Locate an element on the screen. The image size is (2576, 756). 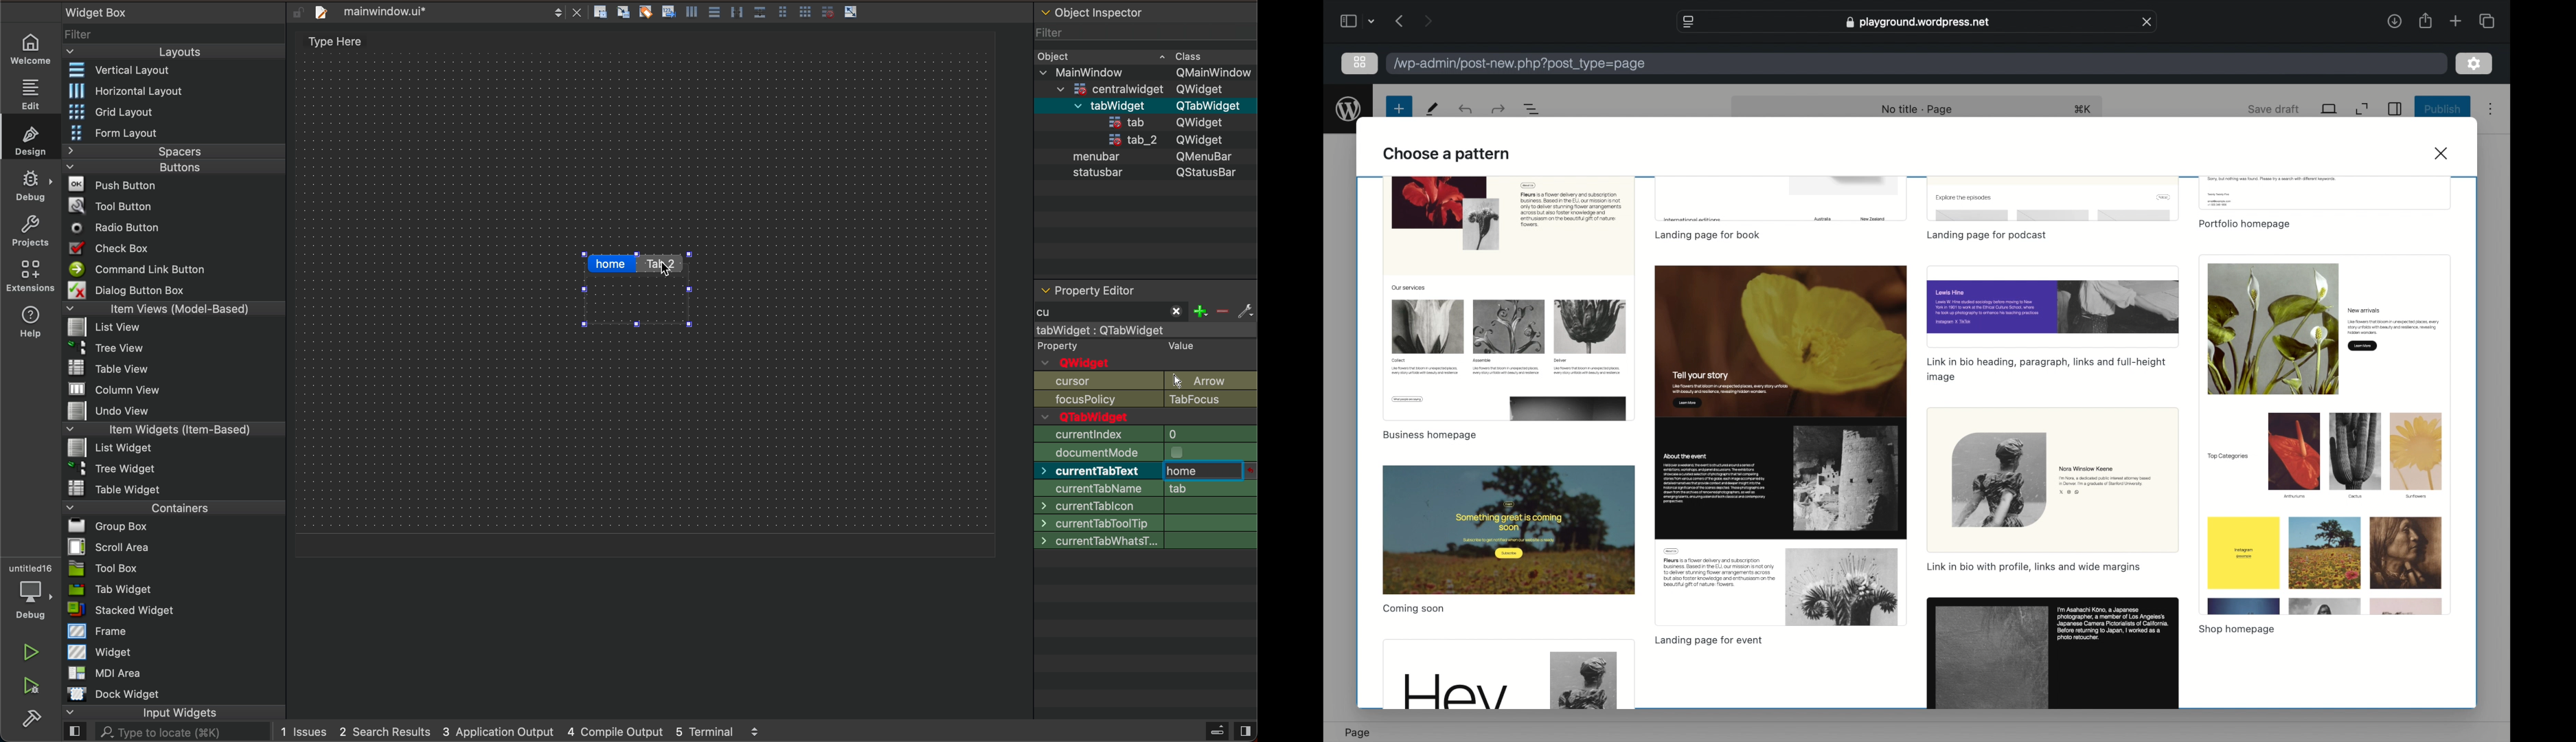
new tab is located at coordinates (2456, 21).